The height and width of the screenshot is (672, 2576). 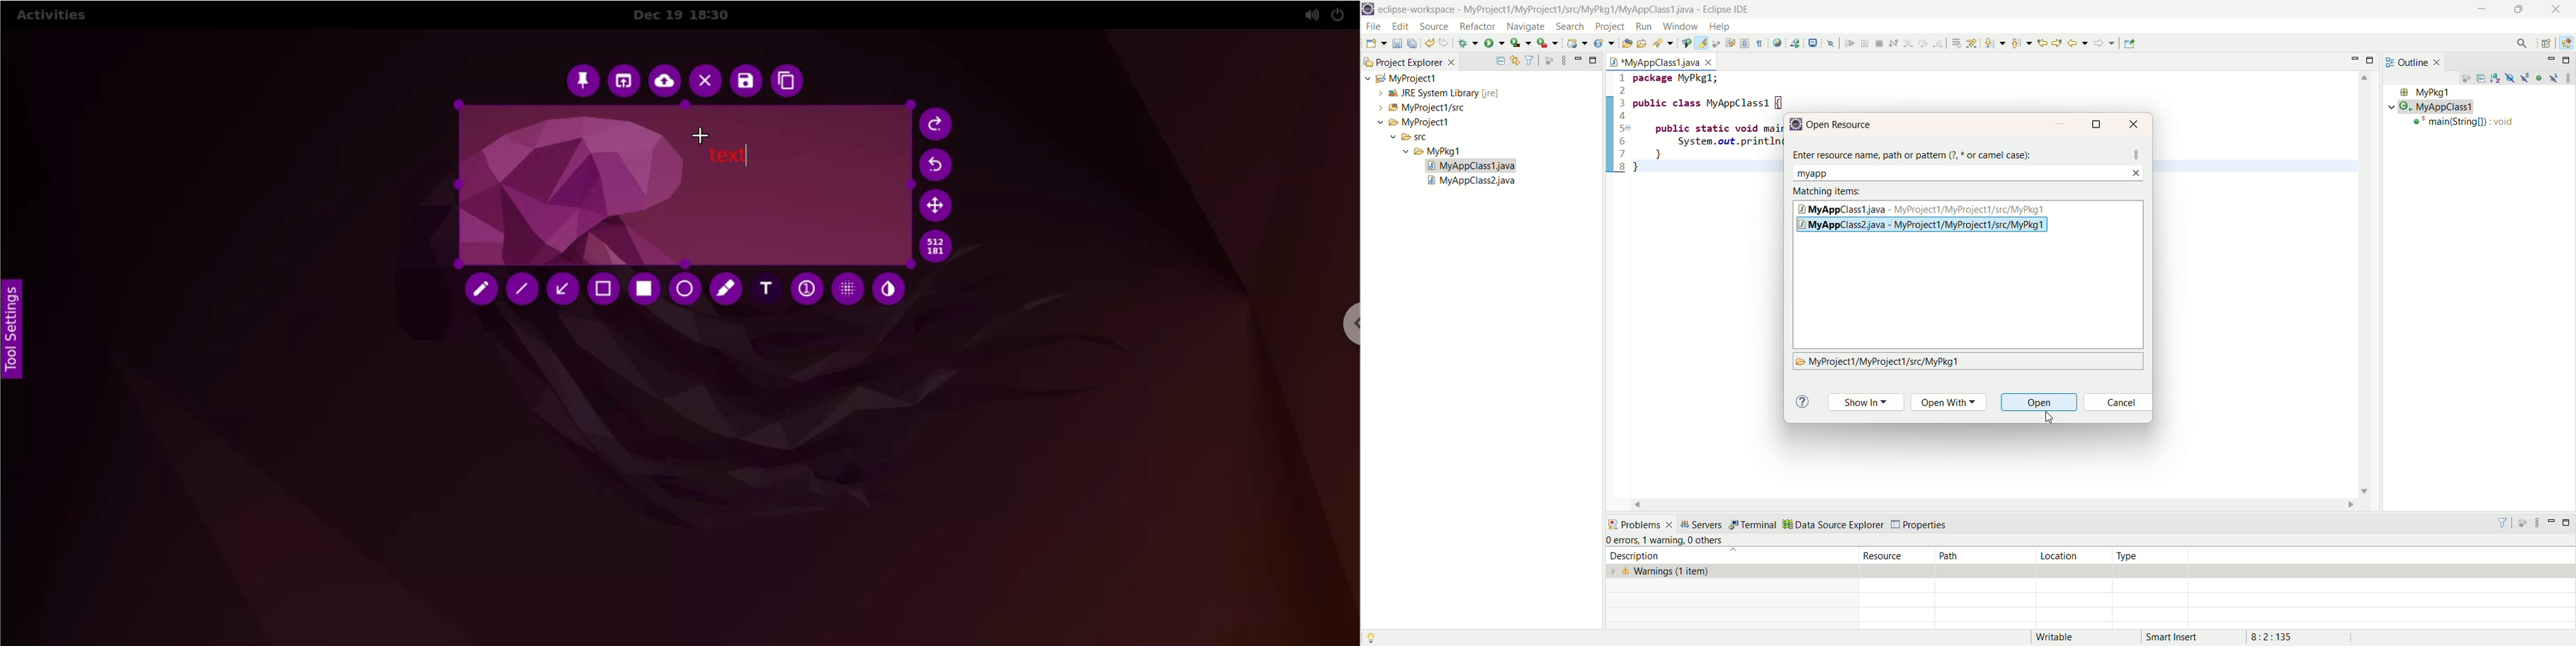 What do you see at coordinates (1549, 60) in the screenshot?
I see `focus on active task` at bounding box center [1549, 60].